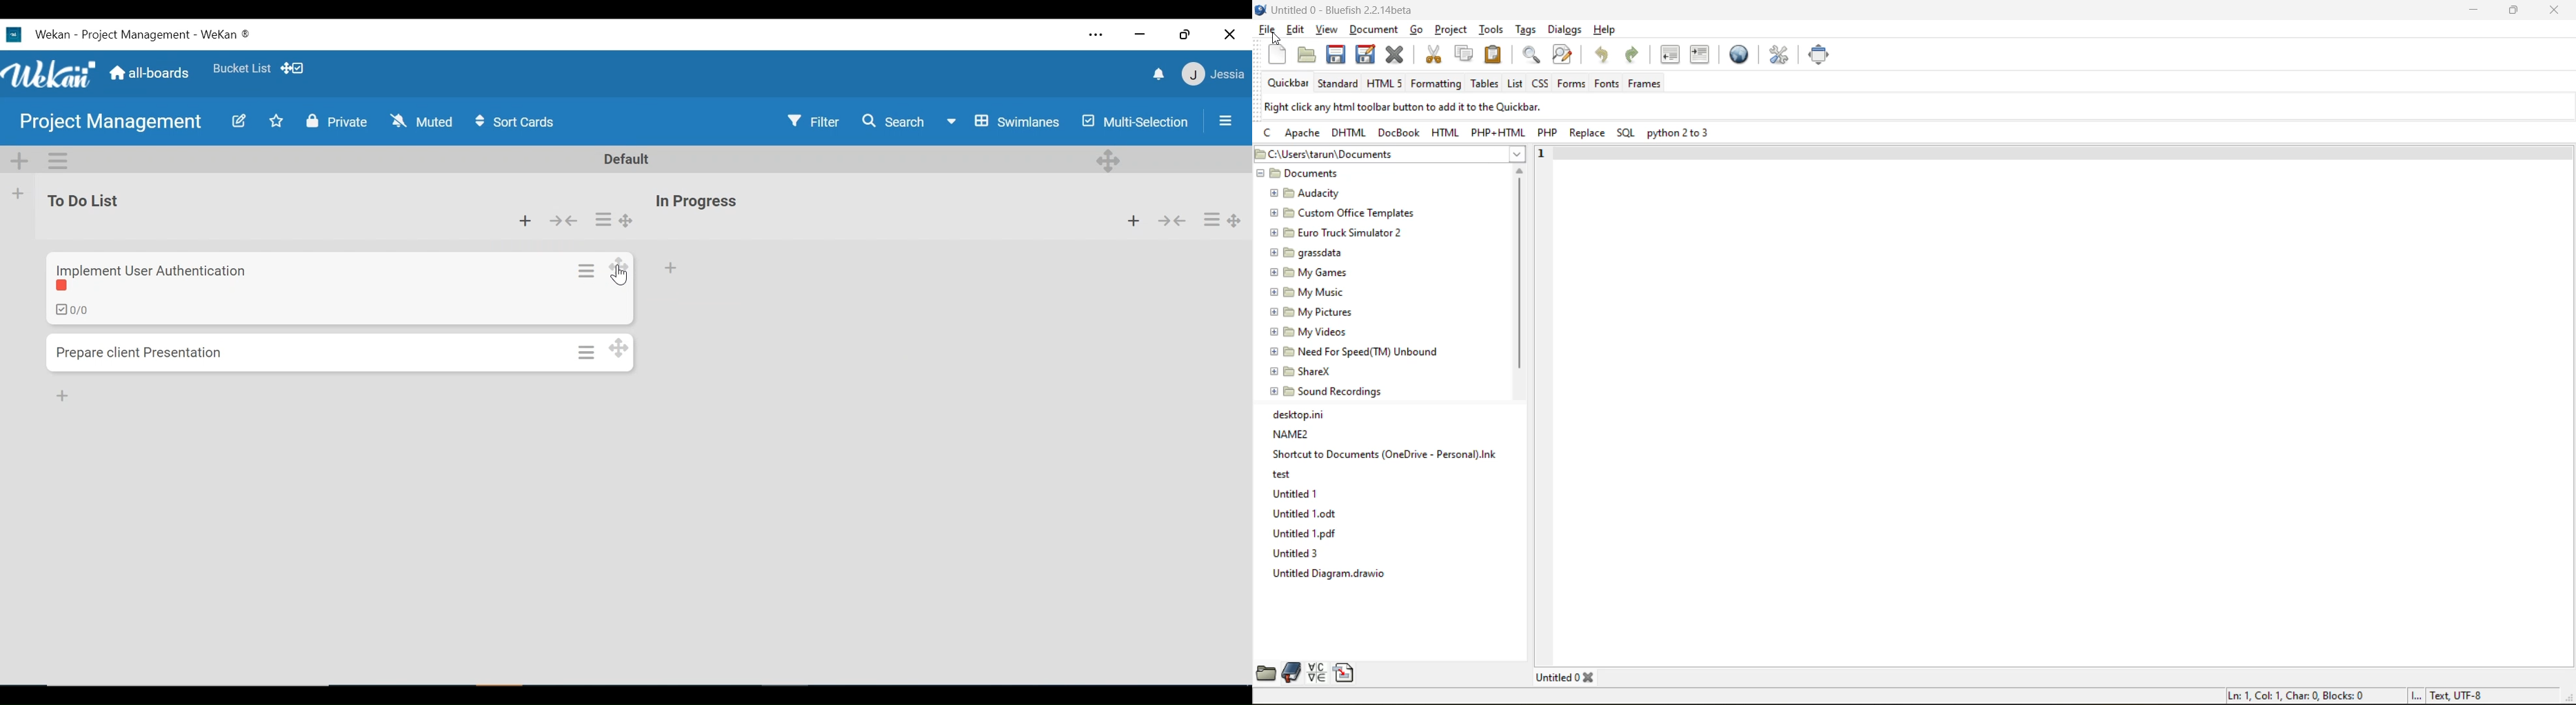  Describe the element at coordinates (1358, 12) in the screenshot. I see `file name and app name` at that location.